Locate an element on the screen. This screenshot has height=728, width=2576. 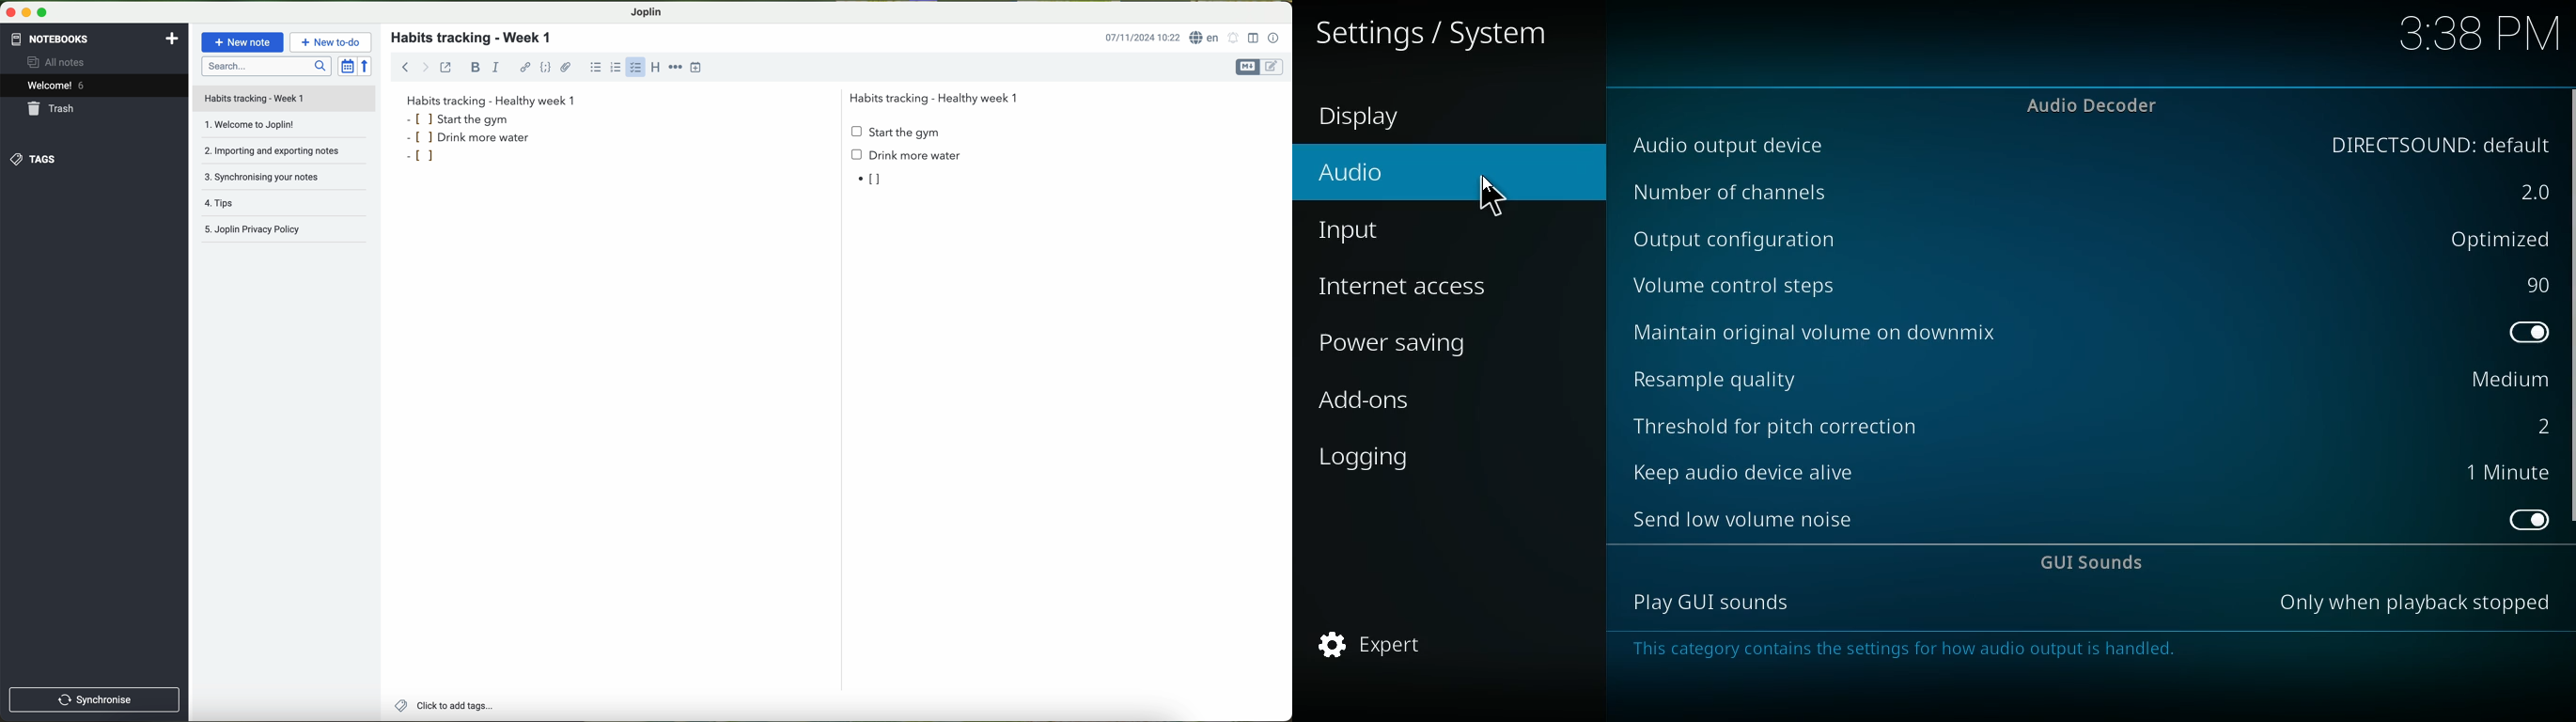
bulleted list is located at coordinates (596, 67).